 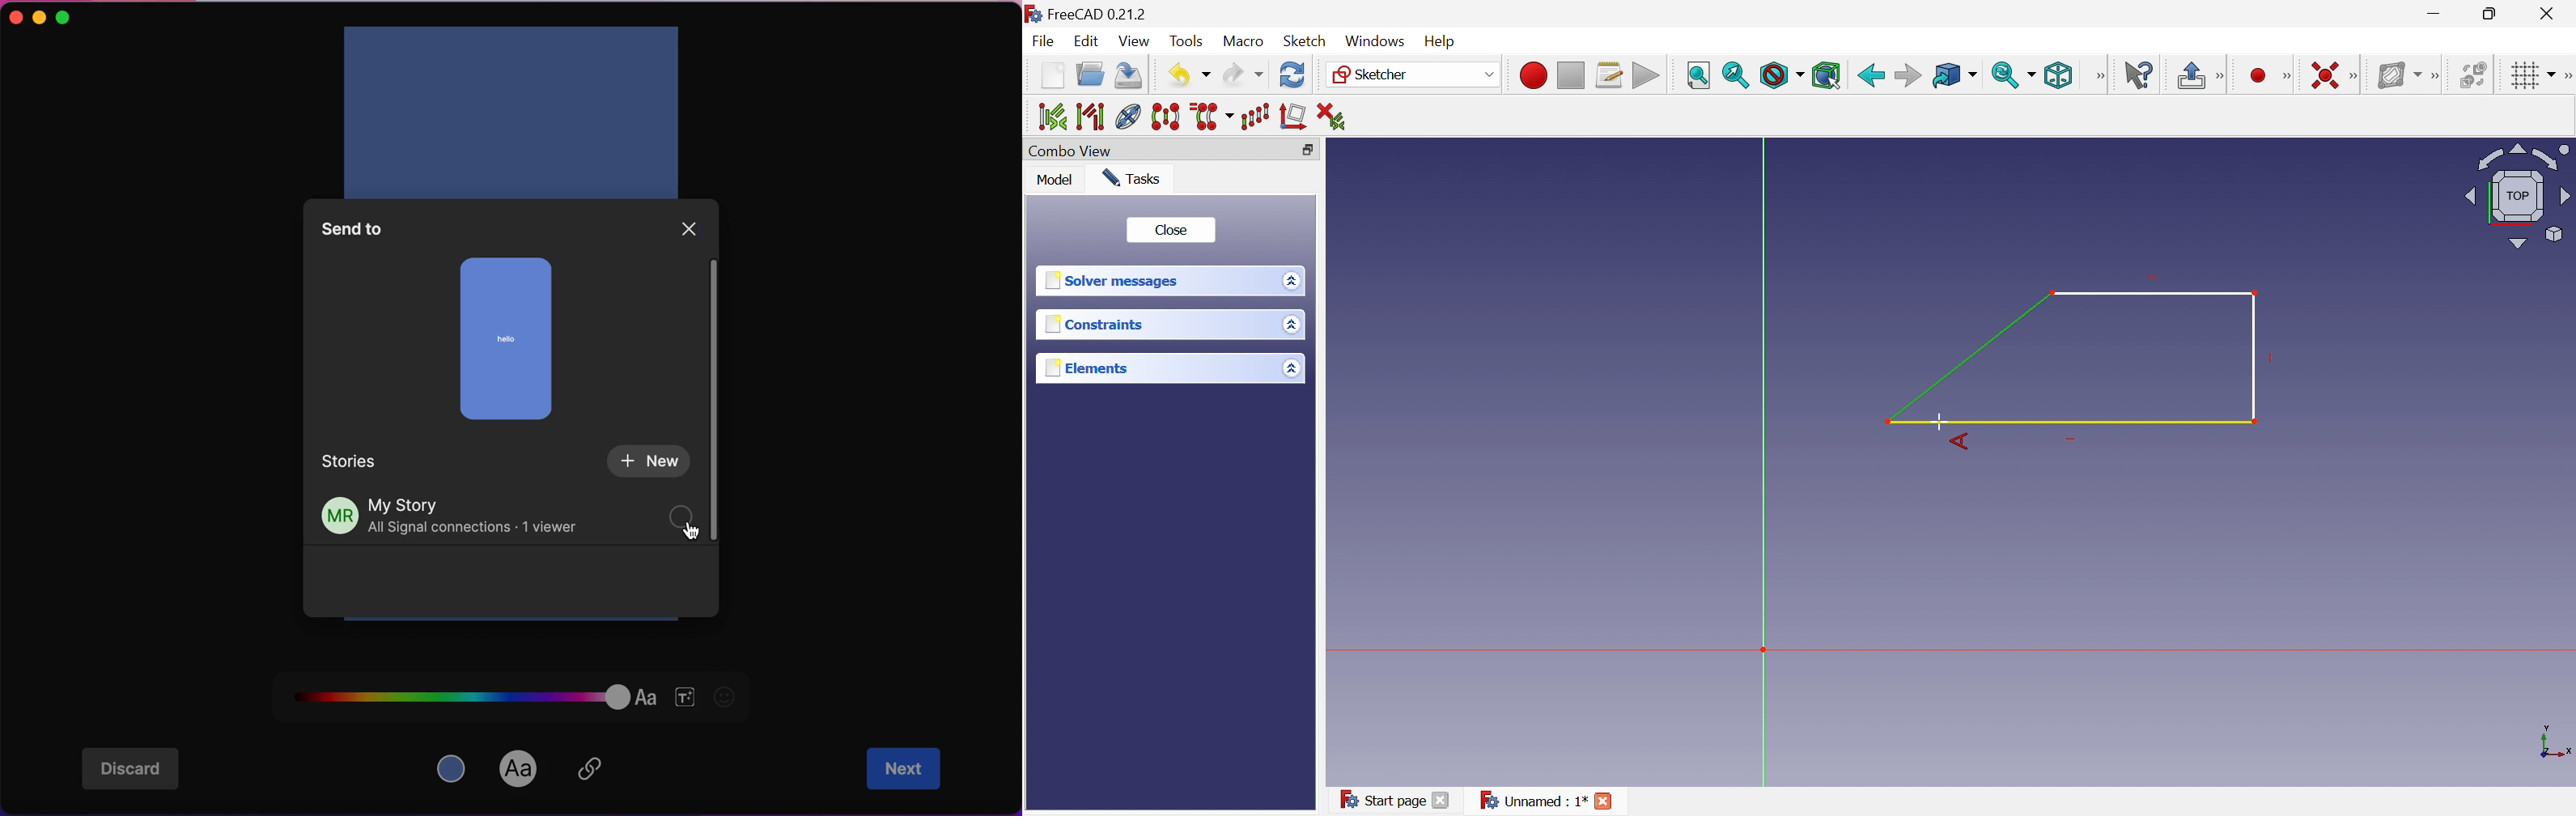 What do you see at coordinates (1307, 150) in the screenshot?
I see `Change view` at bounding box center [1307, 150].